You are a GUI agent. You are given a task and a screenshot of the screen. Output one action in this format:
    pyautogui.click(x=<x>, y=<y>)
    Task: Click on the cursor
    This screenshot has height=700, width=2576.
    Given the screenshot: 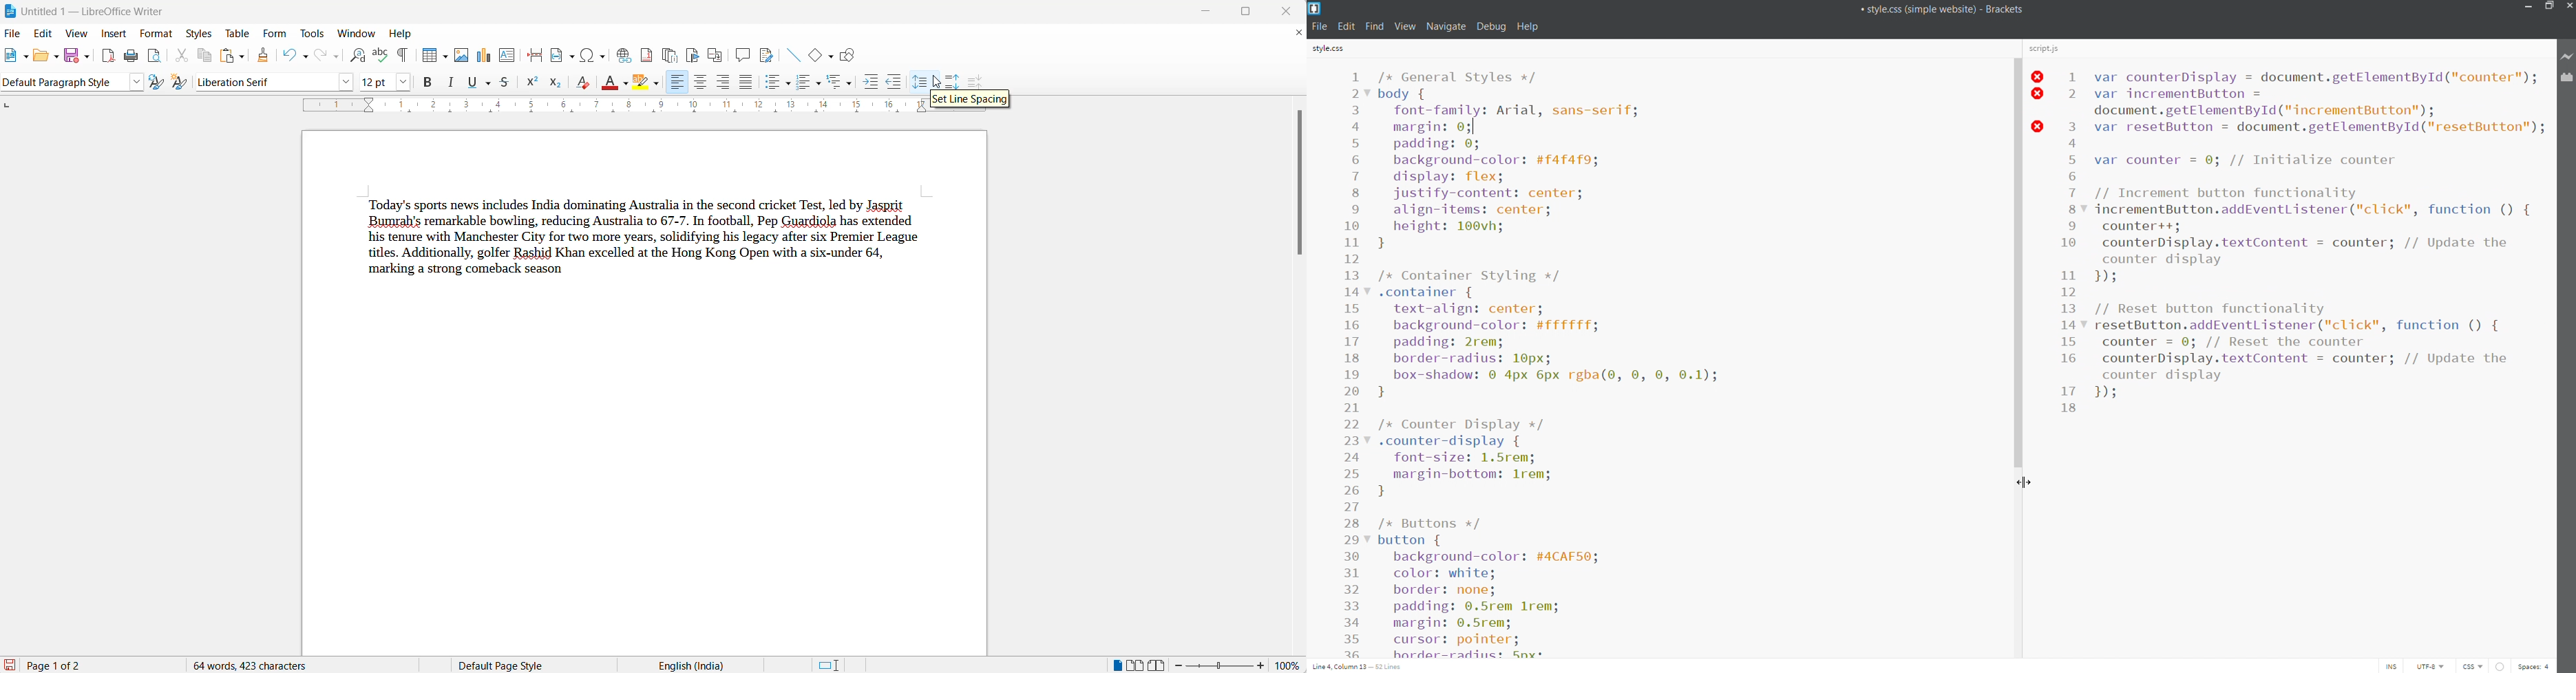 What is the action you would take?
    pyautogui.click(x=937, y=77)
    